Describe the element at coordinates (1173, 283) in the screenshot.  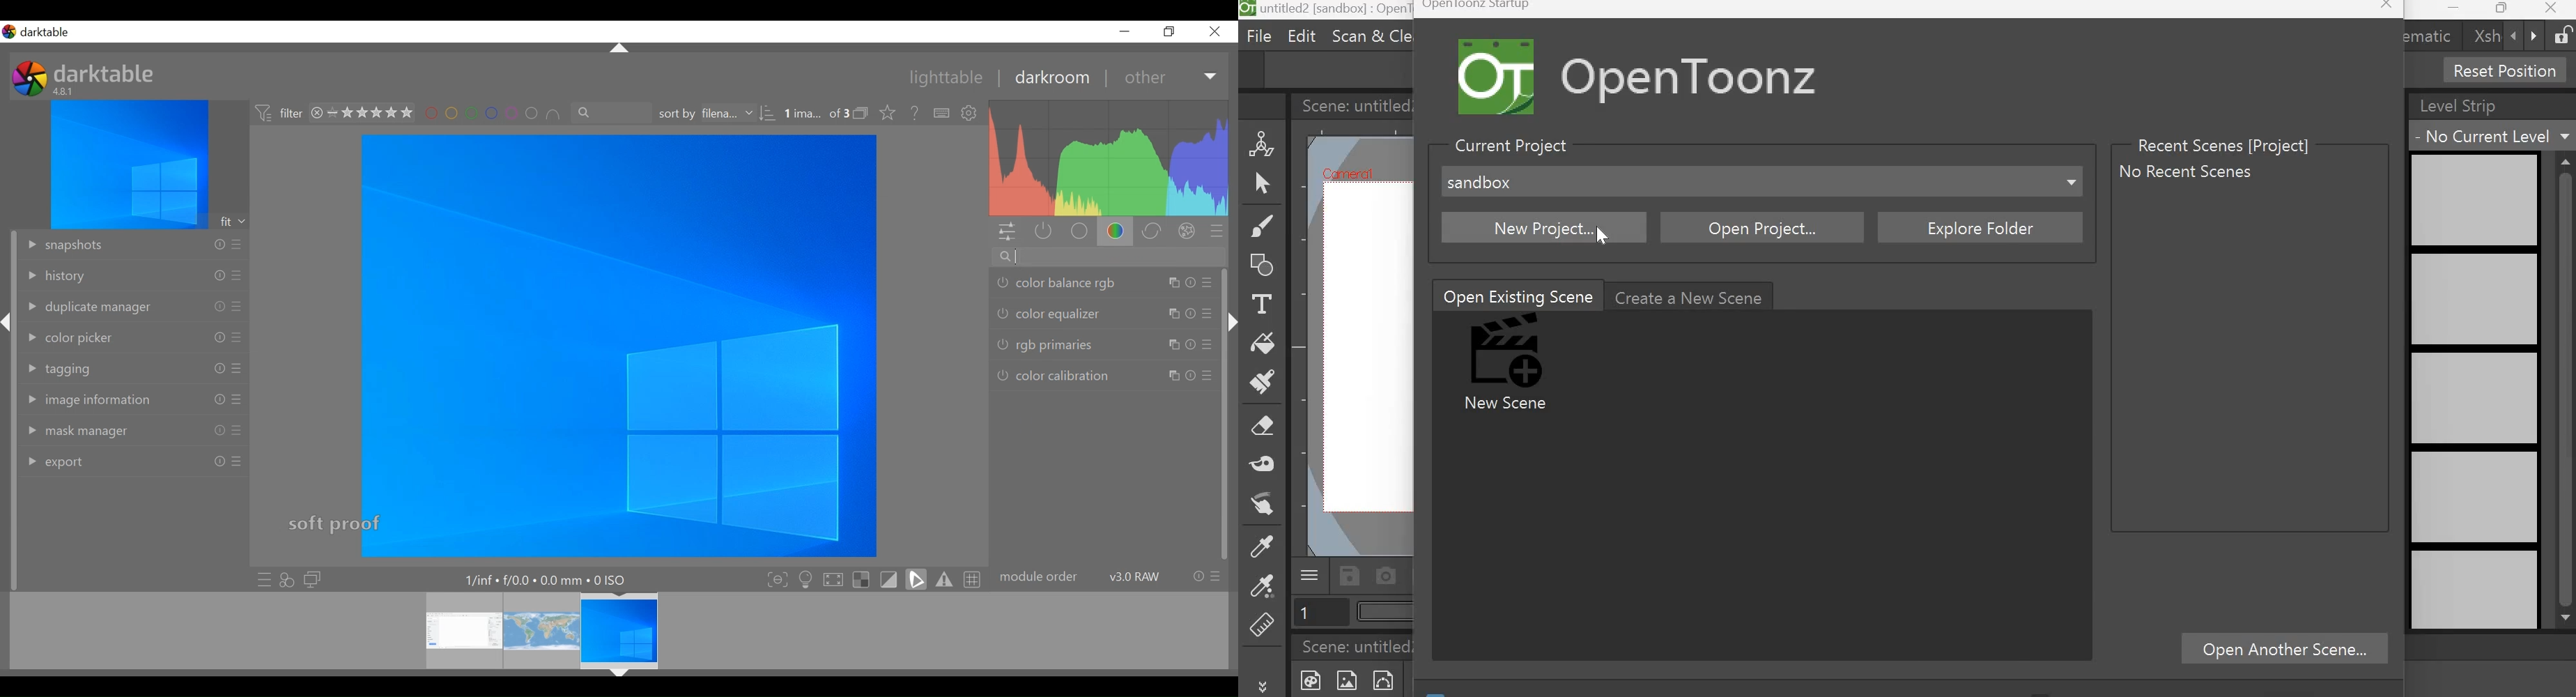
I see `` at that location.